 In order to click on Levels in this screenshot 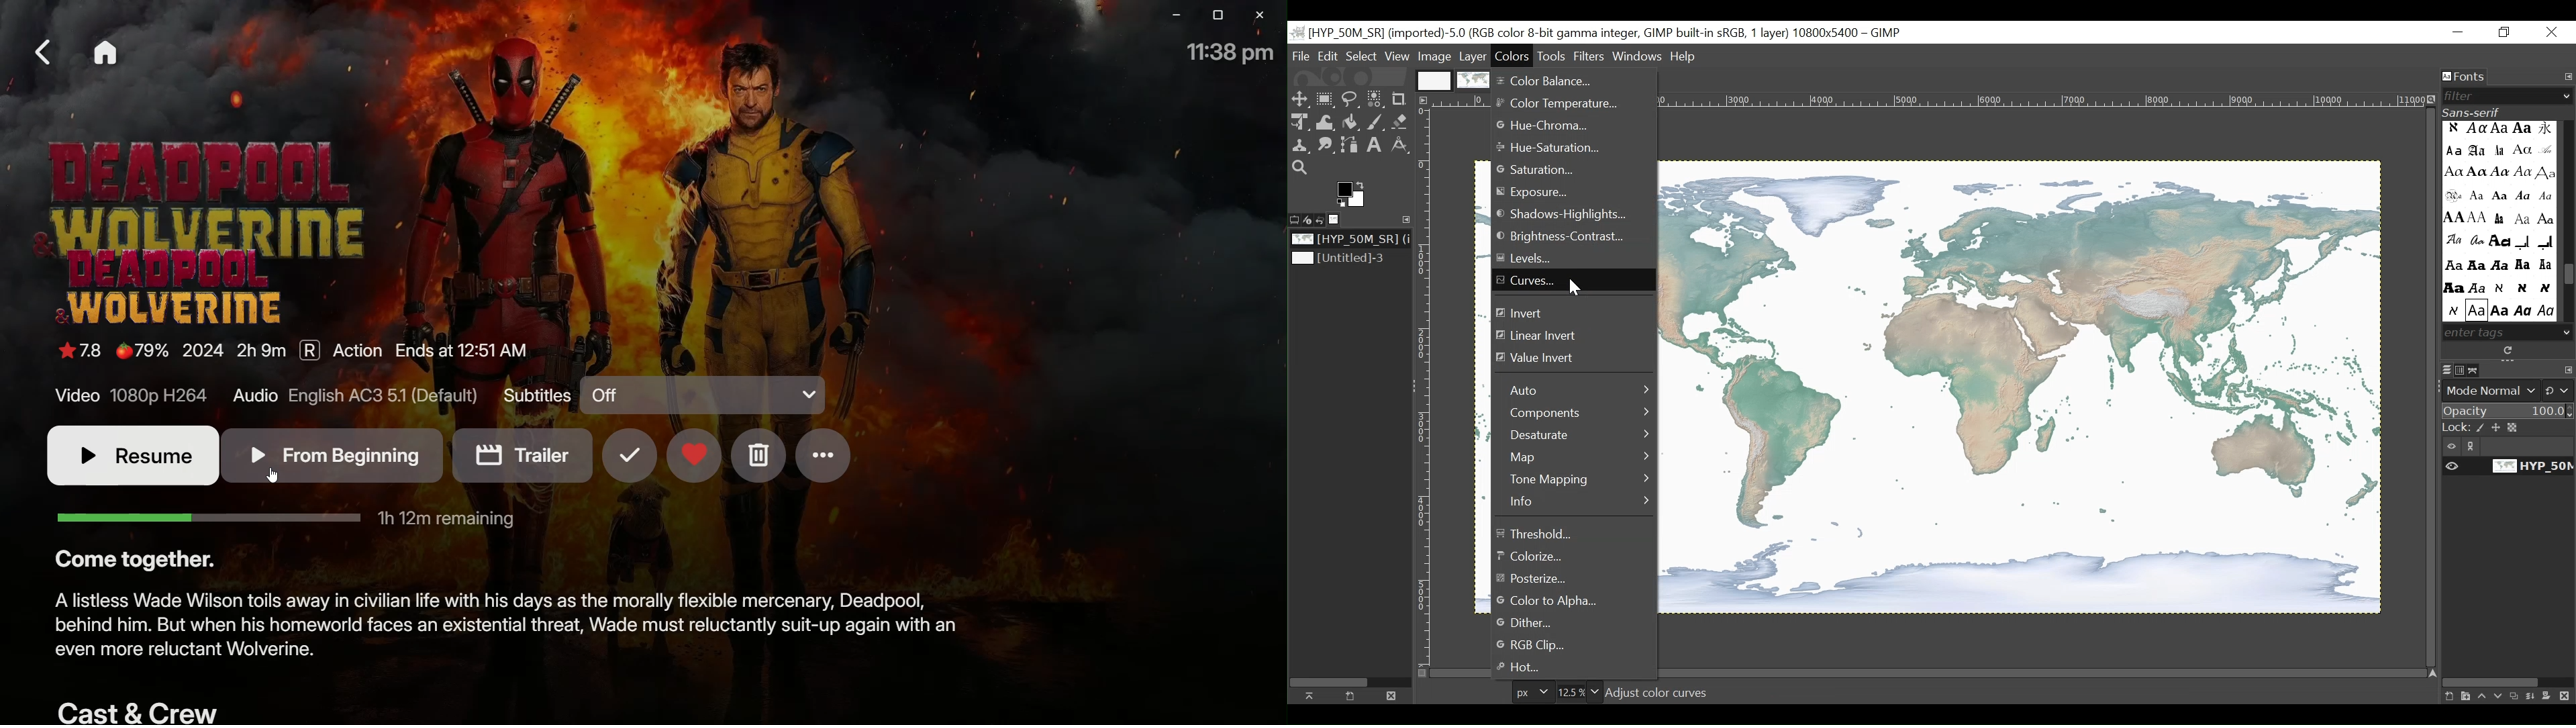, I will do `click(1567, 258)`.